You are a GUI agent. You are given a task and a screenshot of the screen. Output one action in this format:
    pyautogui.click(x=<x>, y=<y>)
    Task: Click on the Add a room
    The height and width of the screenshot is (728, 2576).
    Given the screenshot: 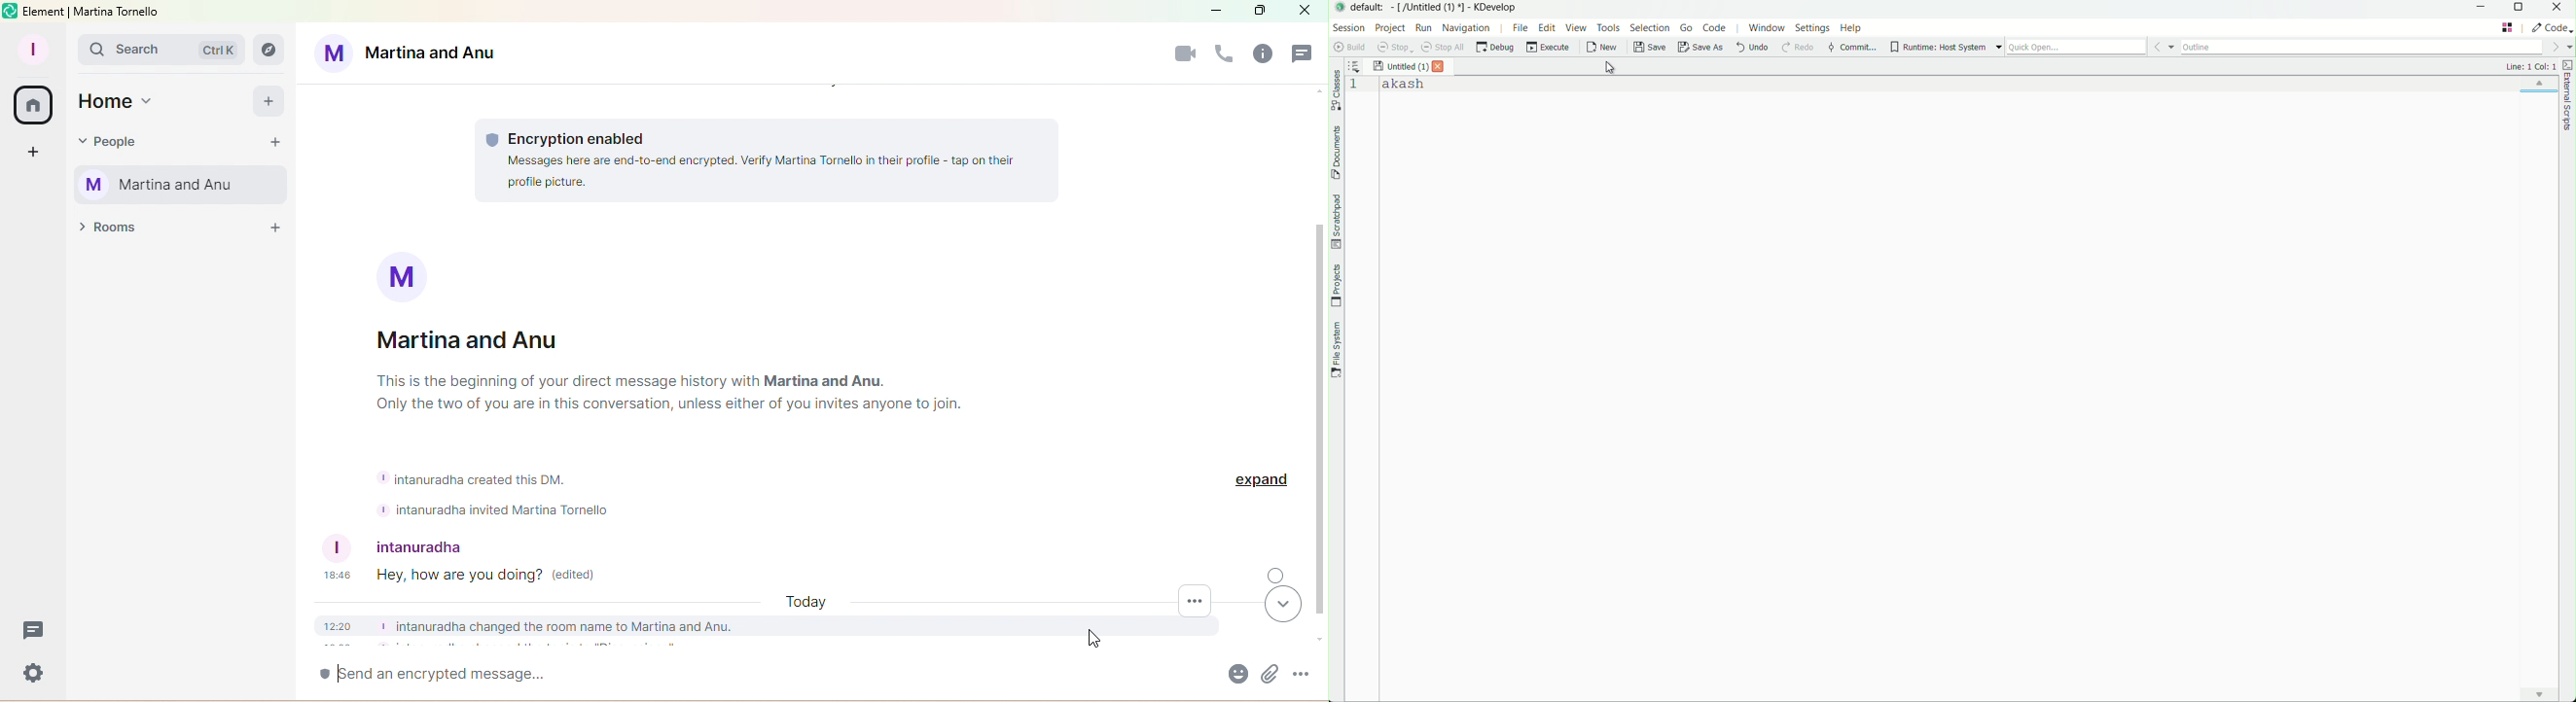 What is the action you would take?
    pyautogui.click(x=275, y=228)
    